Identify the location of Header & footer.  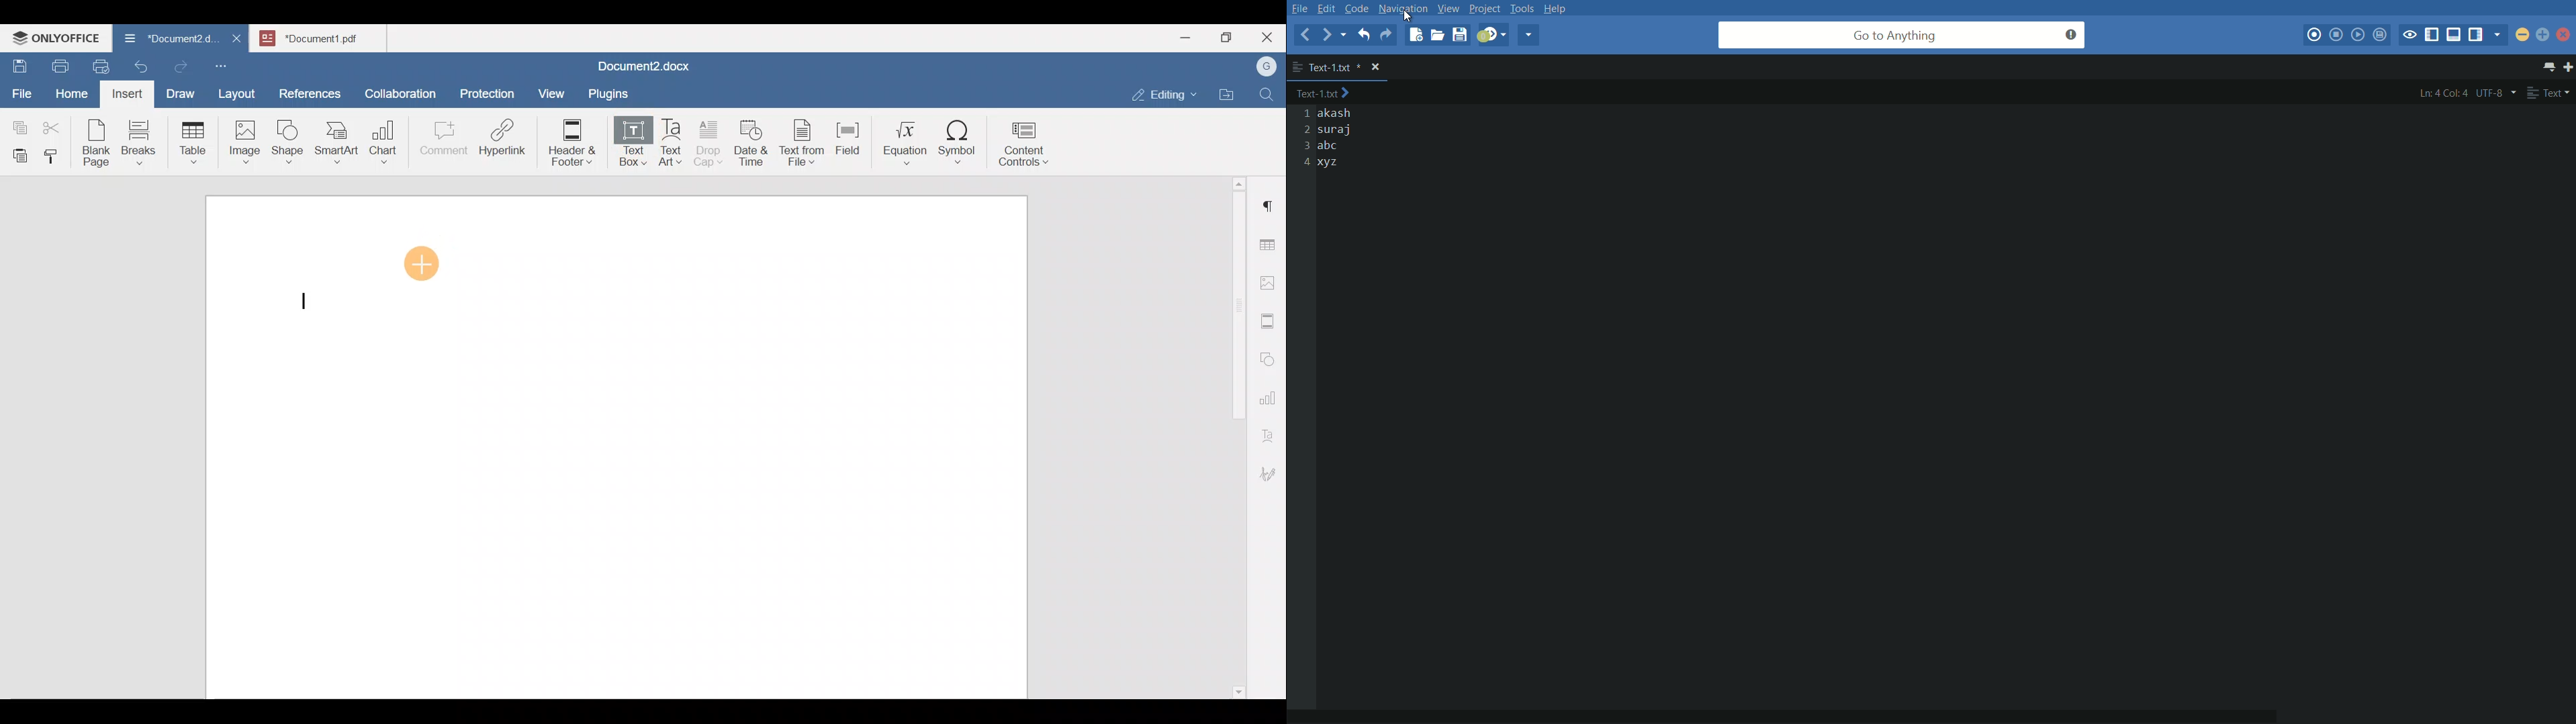
(568, 141).